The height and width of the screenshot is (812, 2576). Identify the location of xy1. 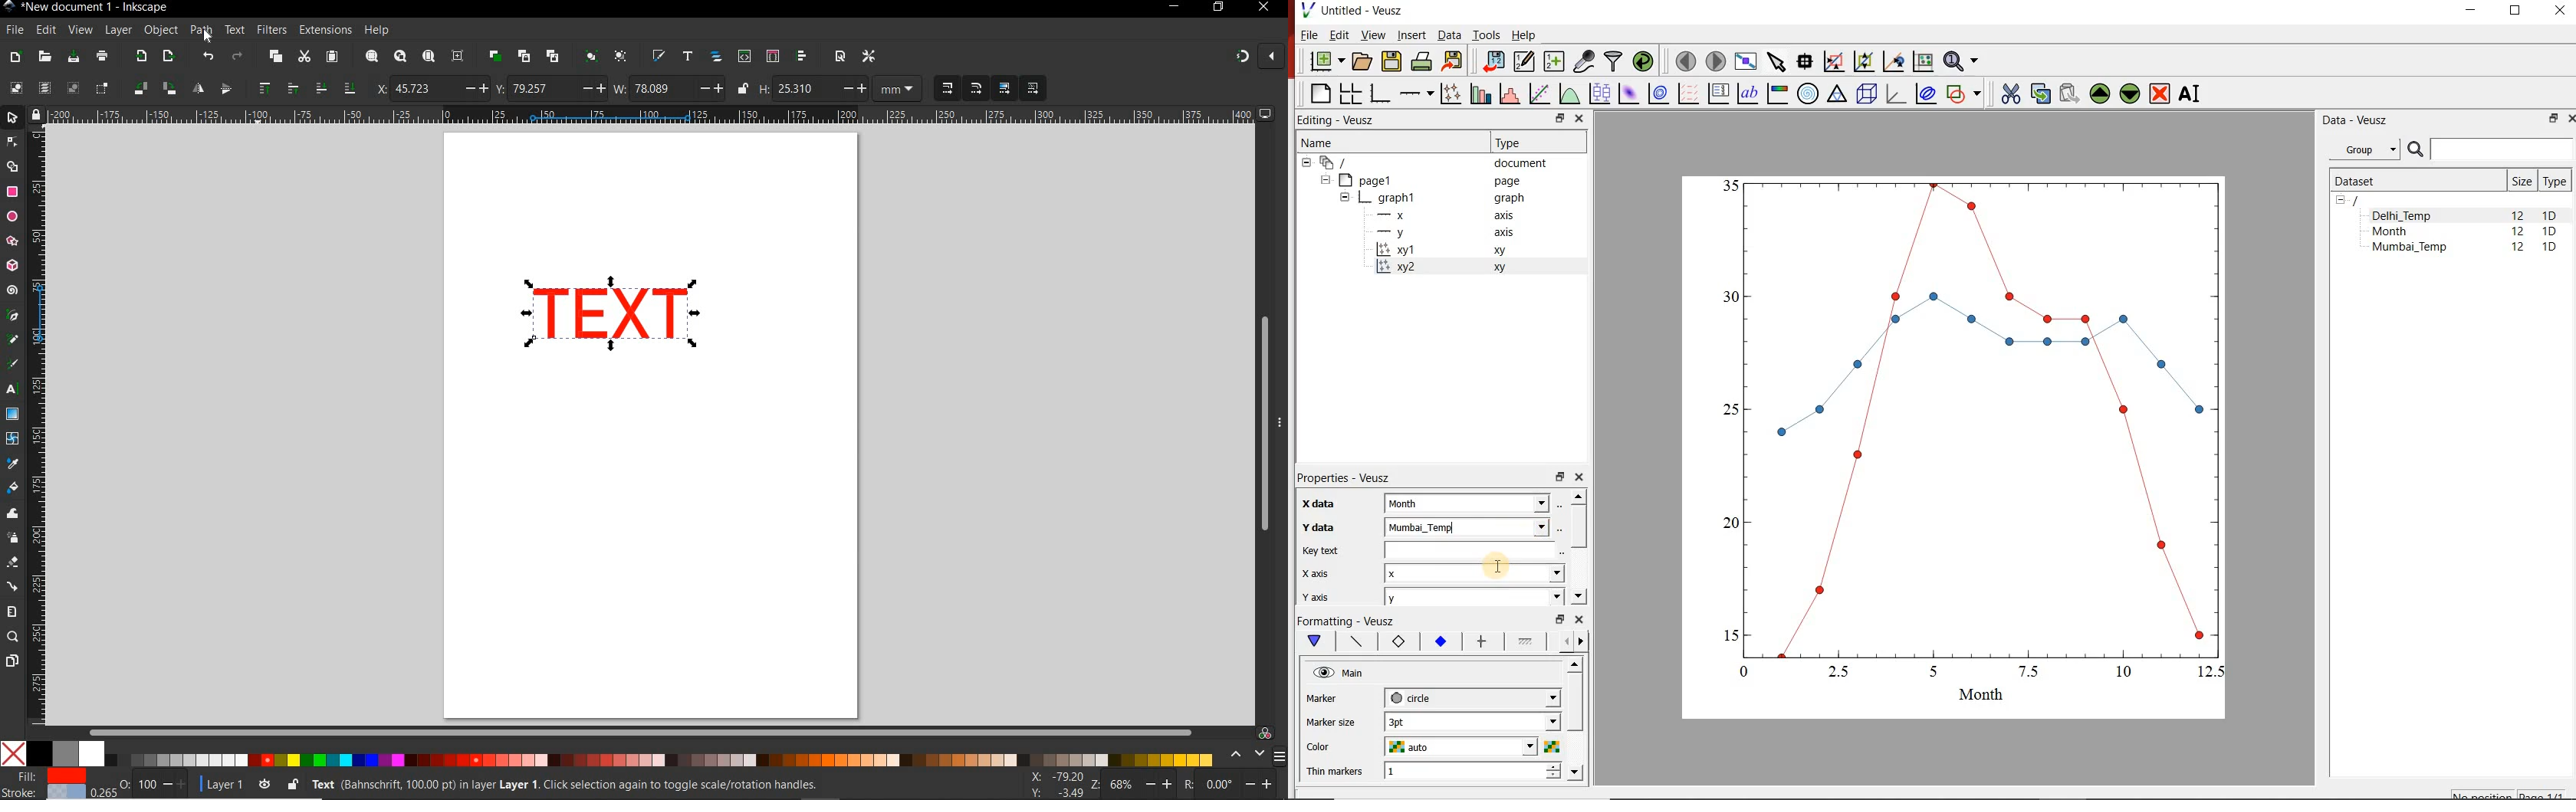
(1448, 251).